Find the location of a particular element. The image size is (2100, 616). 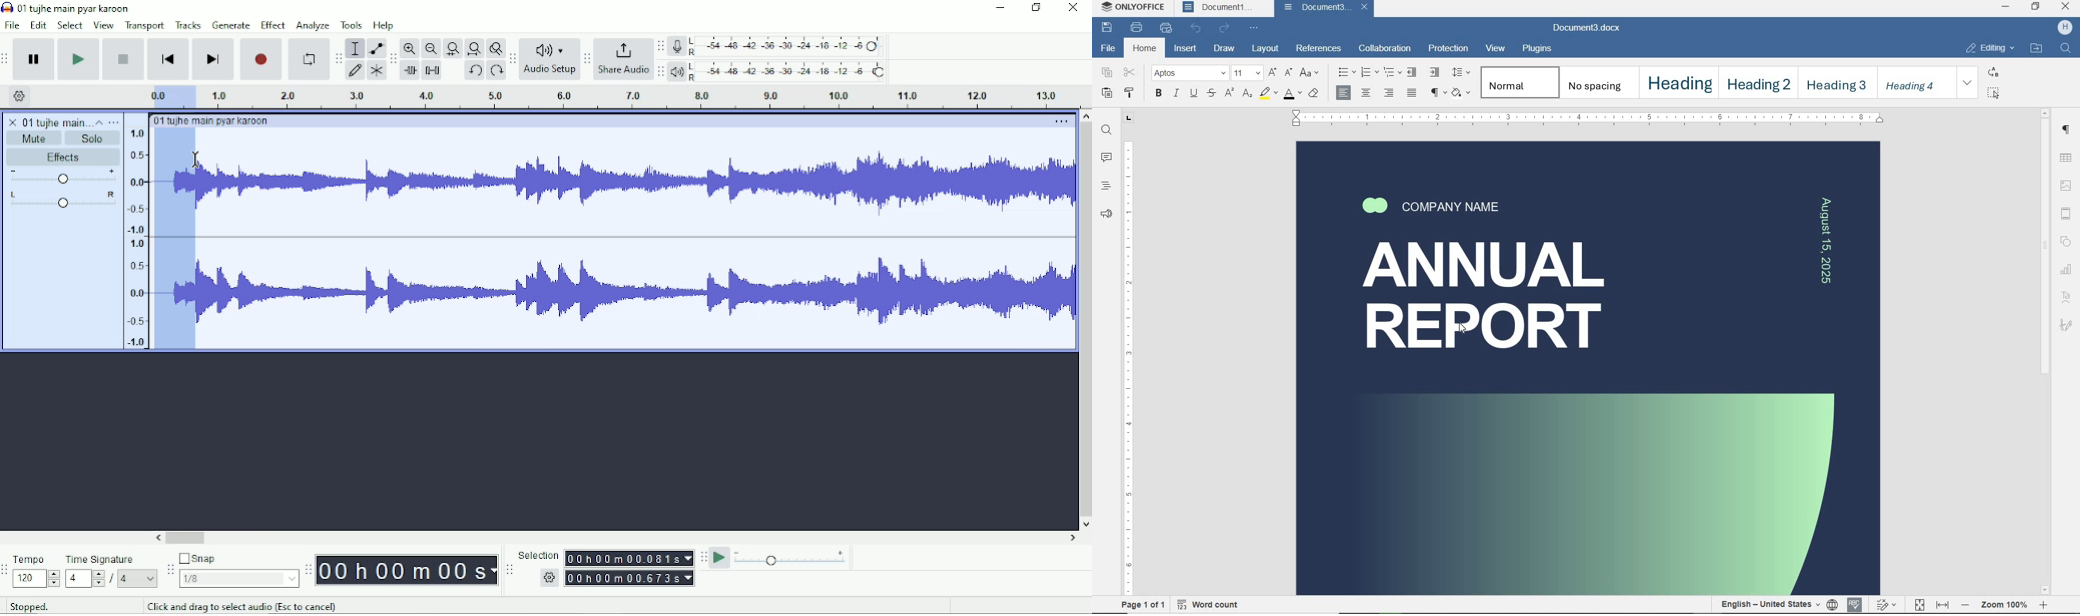

headings is located at coordinates (1106, 185).